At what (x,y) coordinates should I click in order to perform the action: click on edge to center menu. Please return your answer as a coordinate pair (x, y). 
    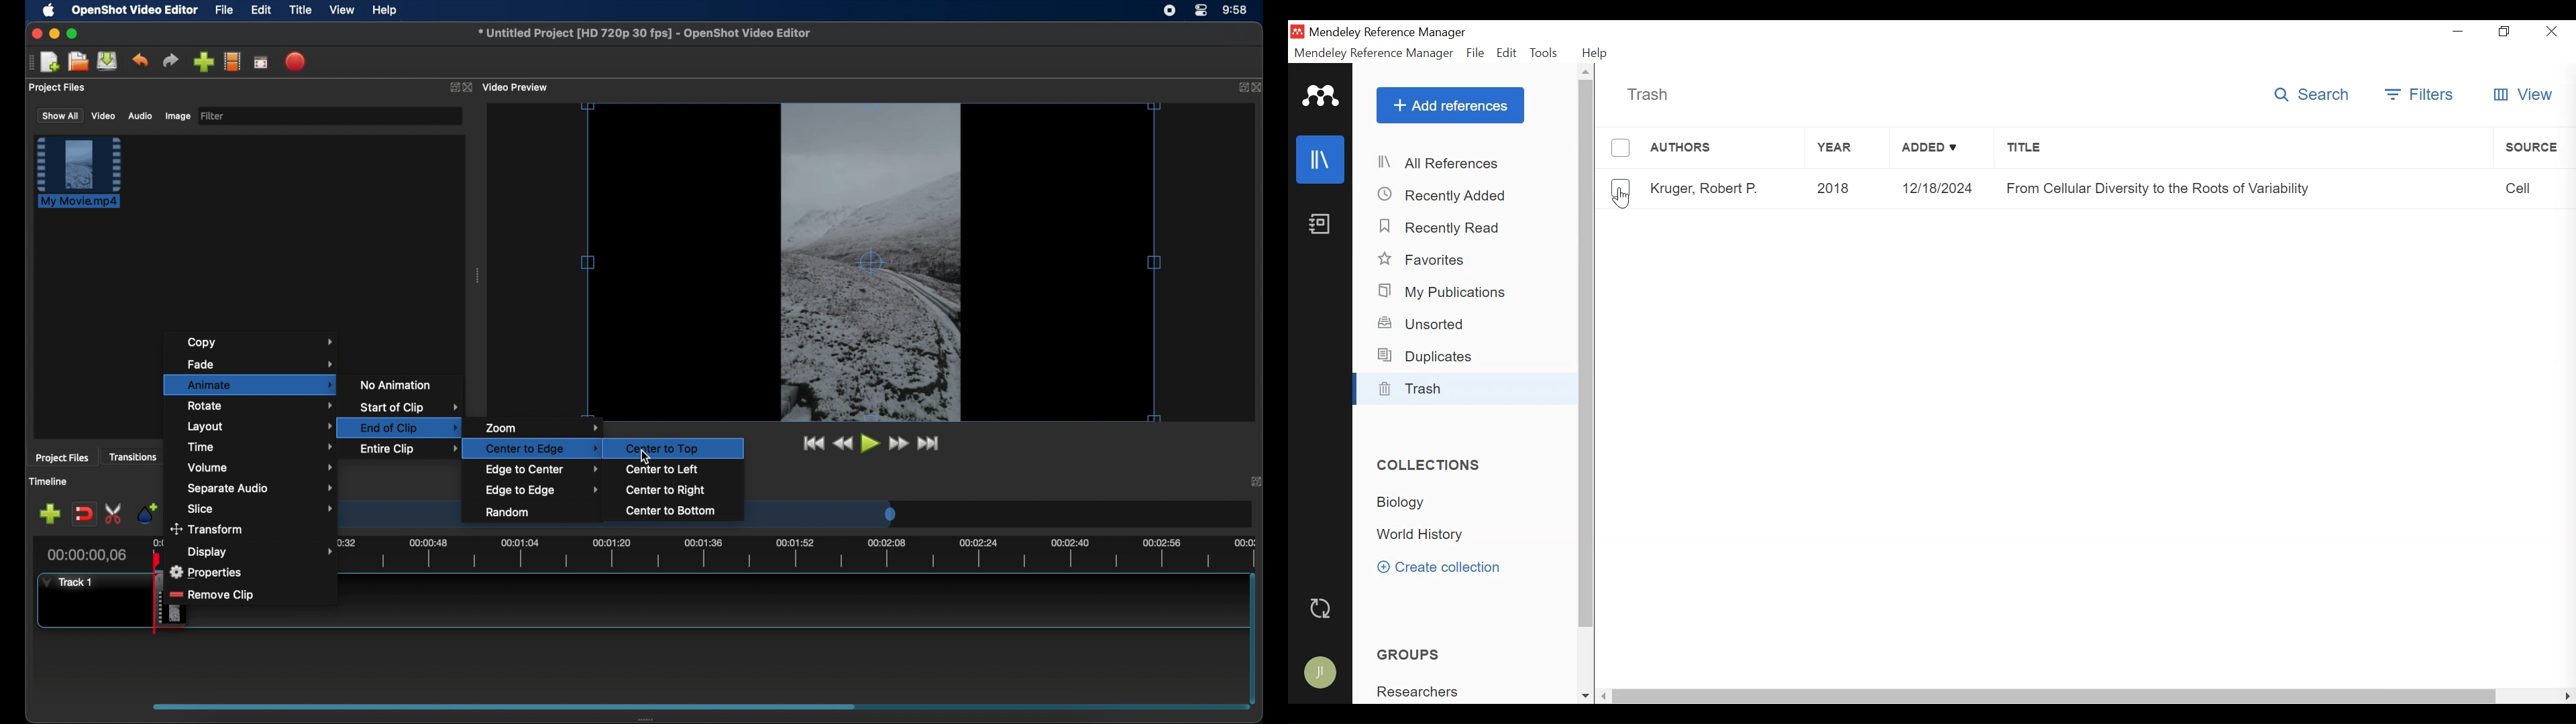
    Looking at the image, I should click on (543, 470).